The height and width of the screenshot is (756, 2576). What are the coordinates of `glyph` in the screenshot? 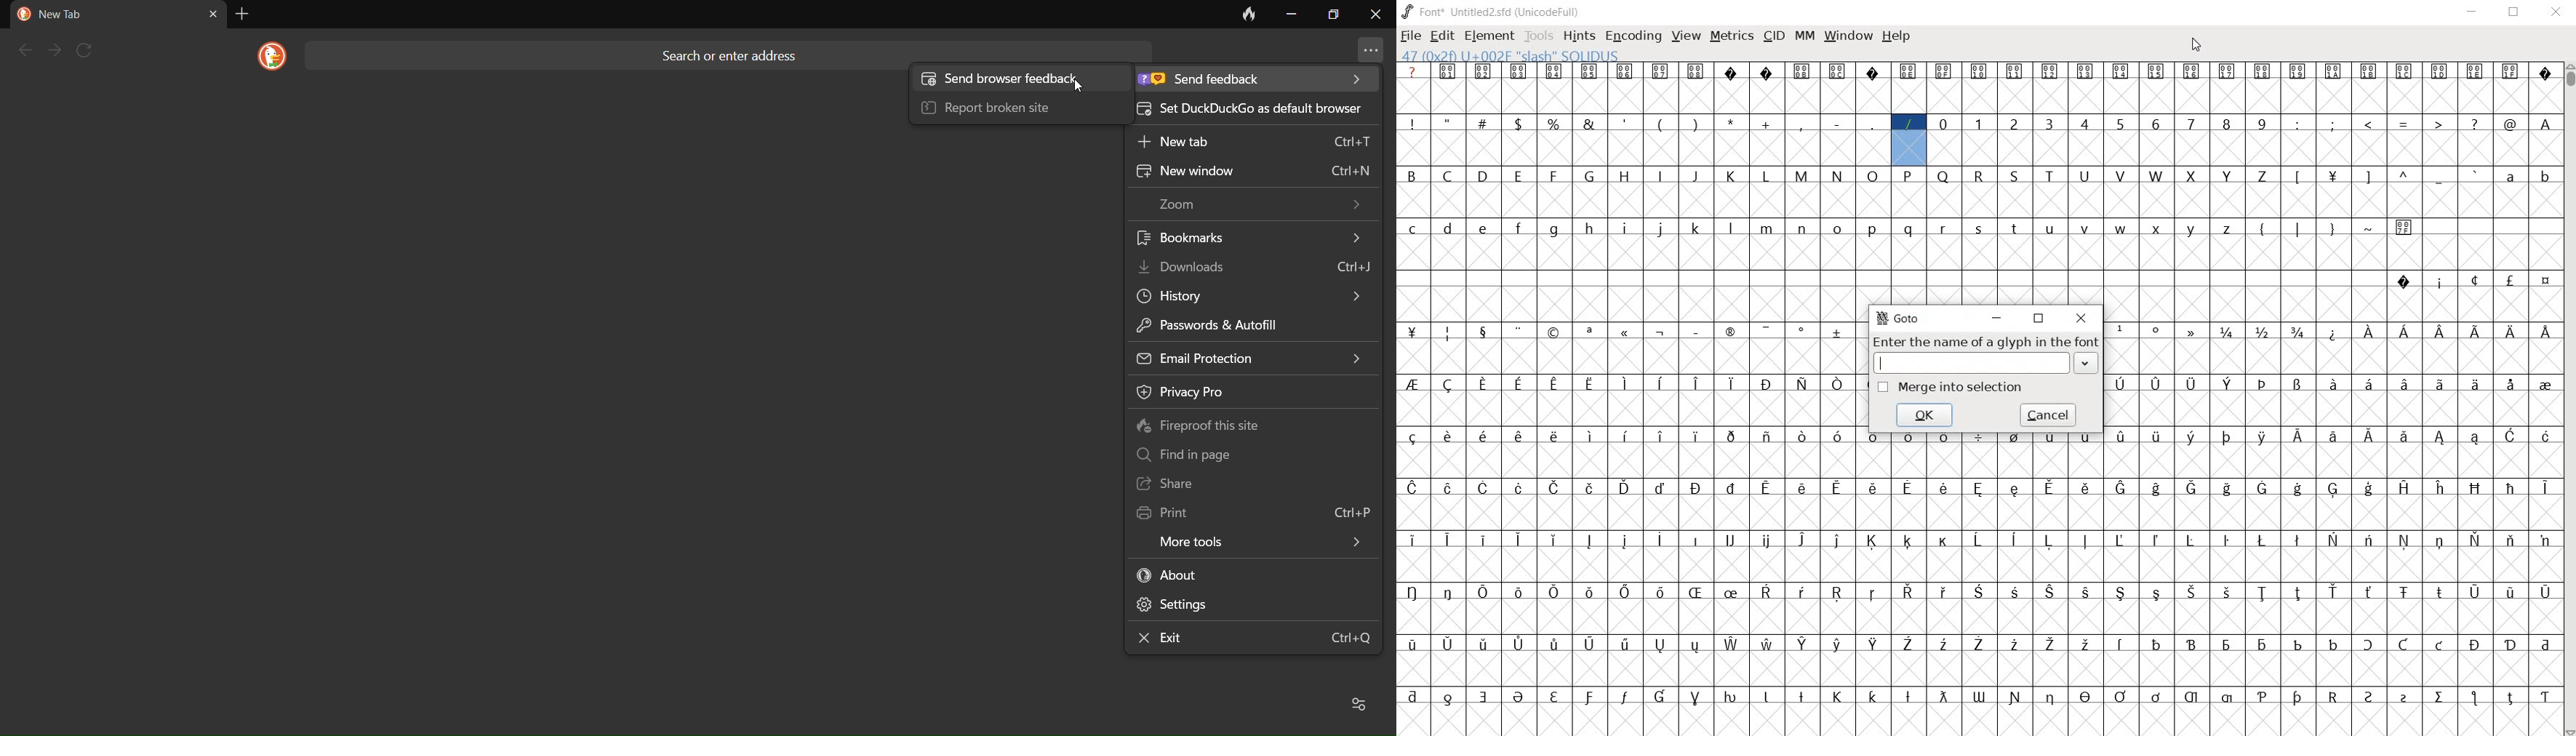 It's located at (1413, 696).